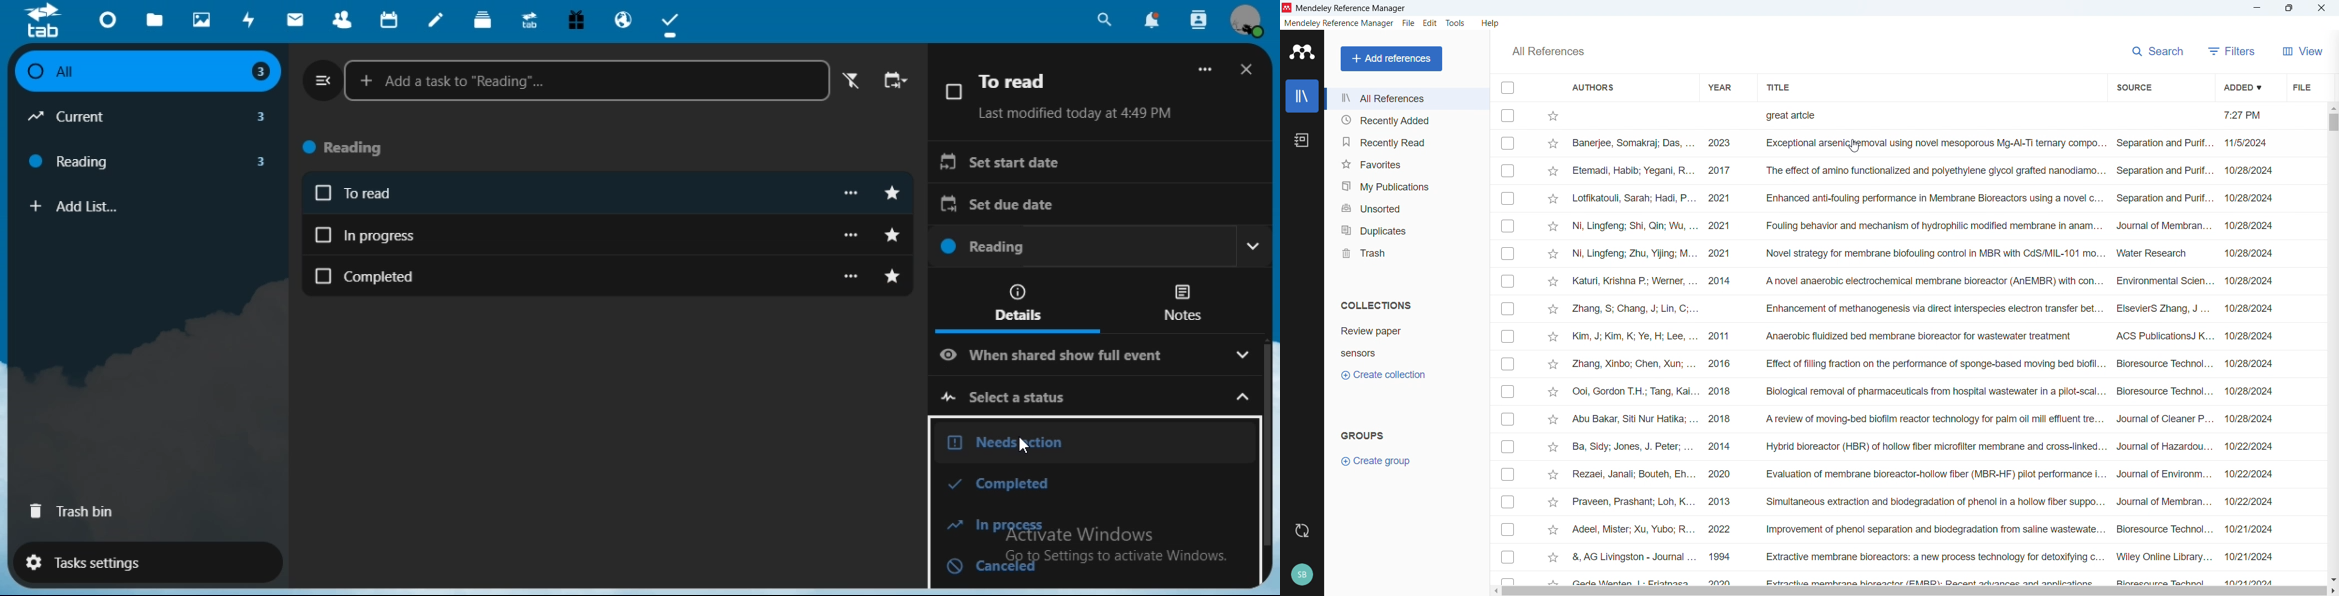 This screenshot has width=2352, height=616. I want to click on Starmark individual entries , so click(1554, 345).